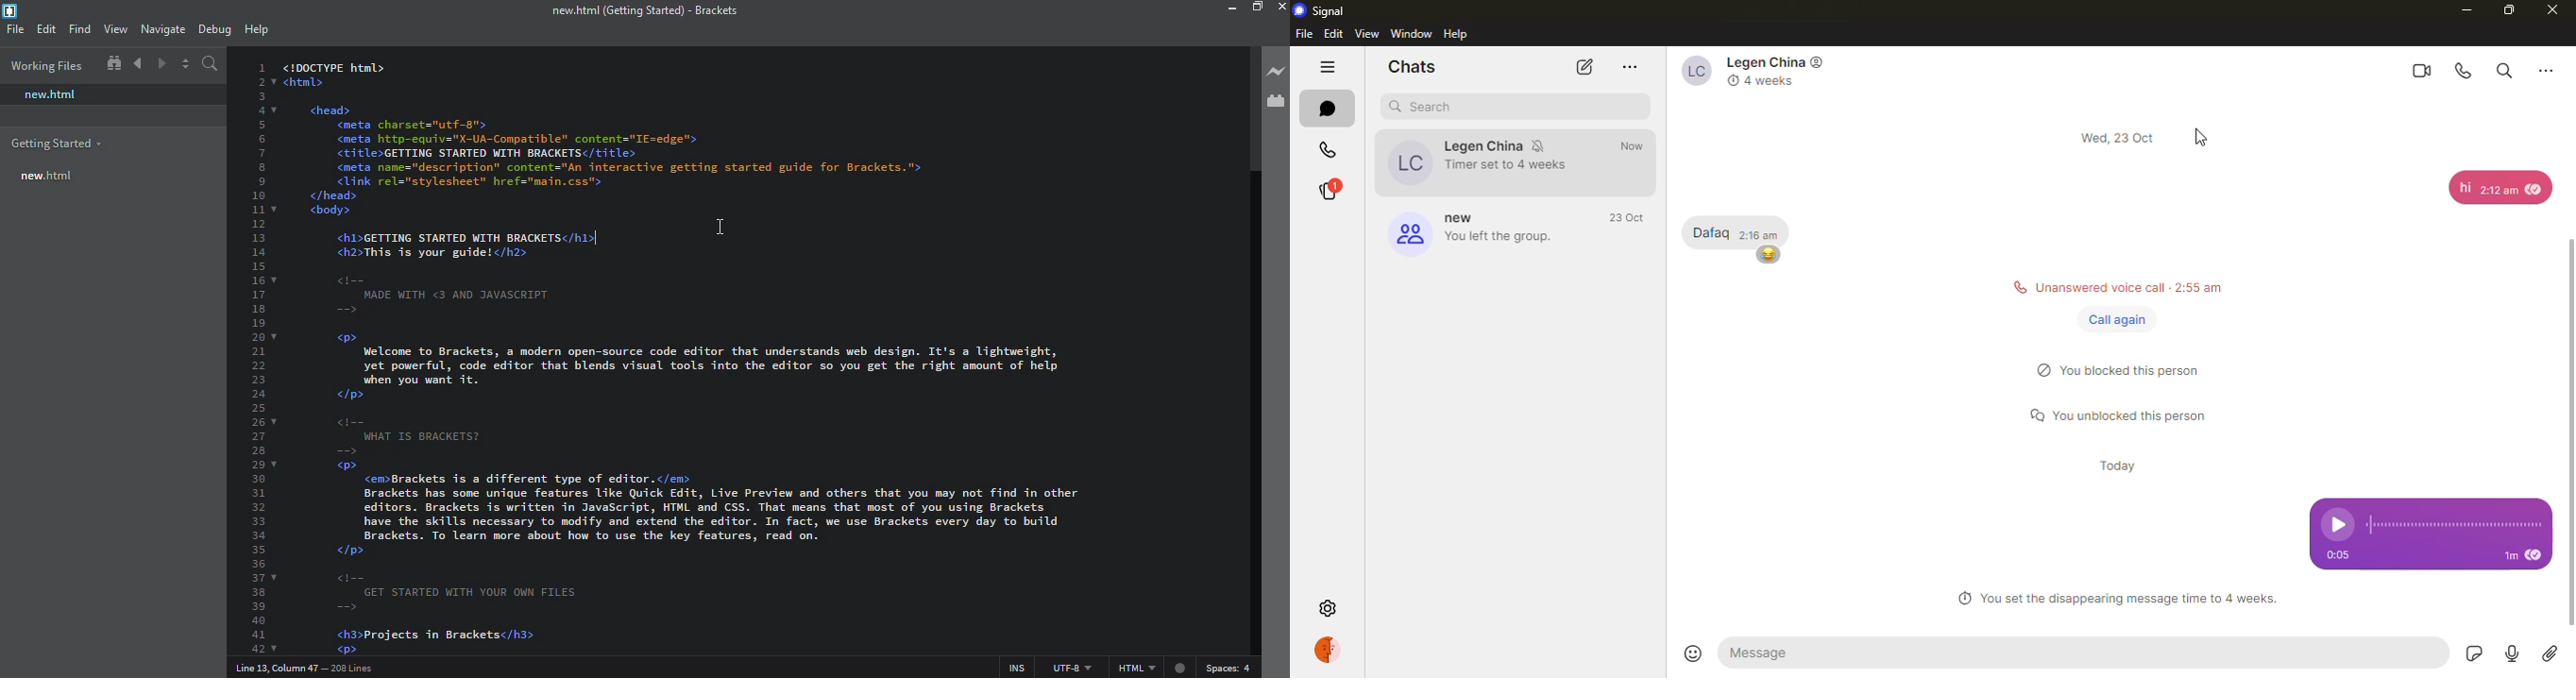  I want to click on disappearing messages set for 4 weeks, so click(2118, 597).